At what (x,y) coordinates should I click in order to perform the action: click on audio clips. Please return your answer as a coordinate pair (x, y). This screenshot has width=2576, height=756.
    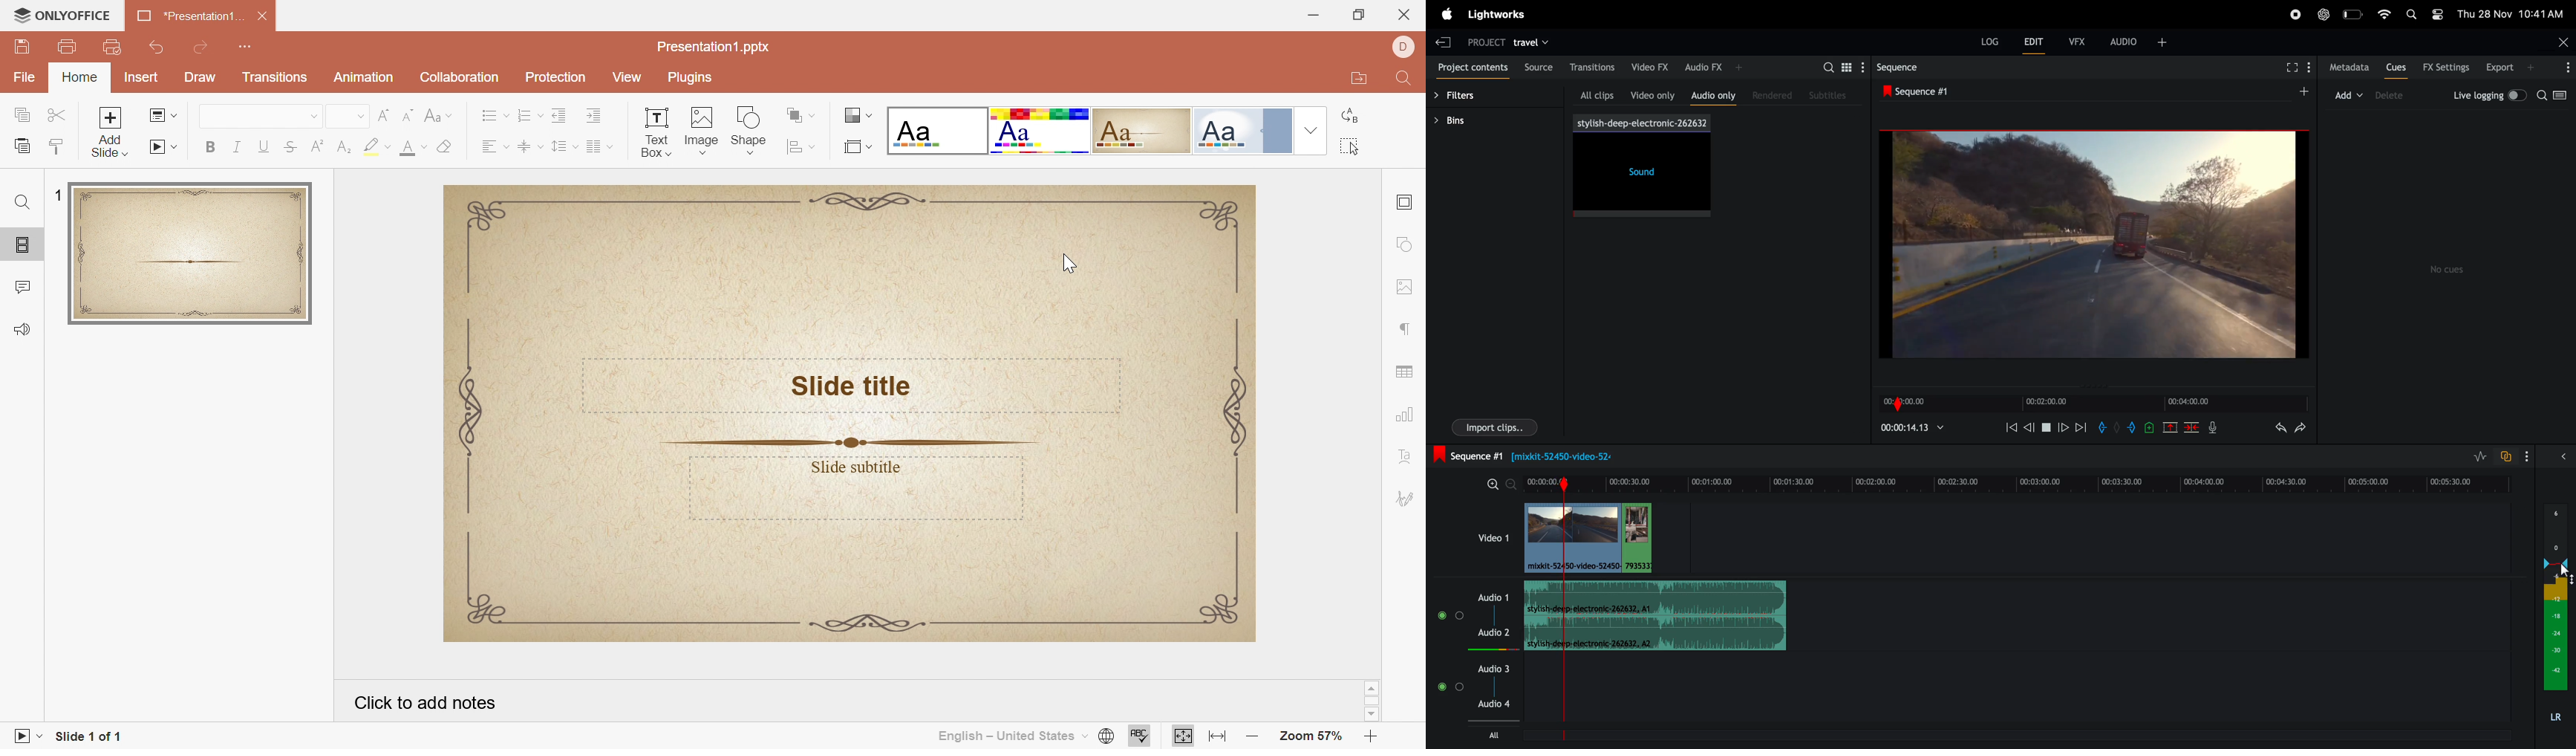
    Looking at the image, I should click on (1599, 536).